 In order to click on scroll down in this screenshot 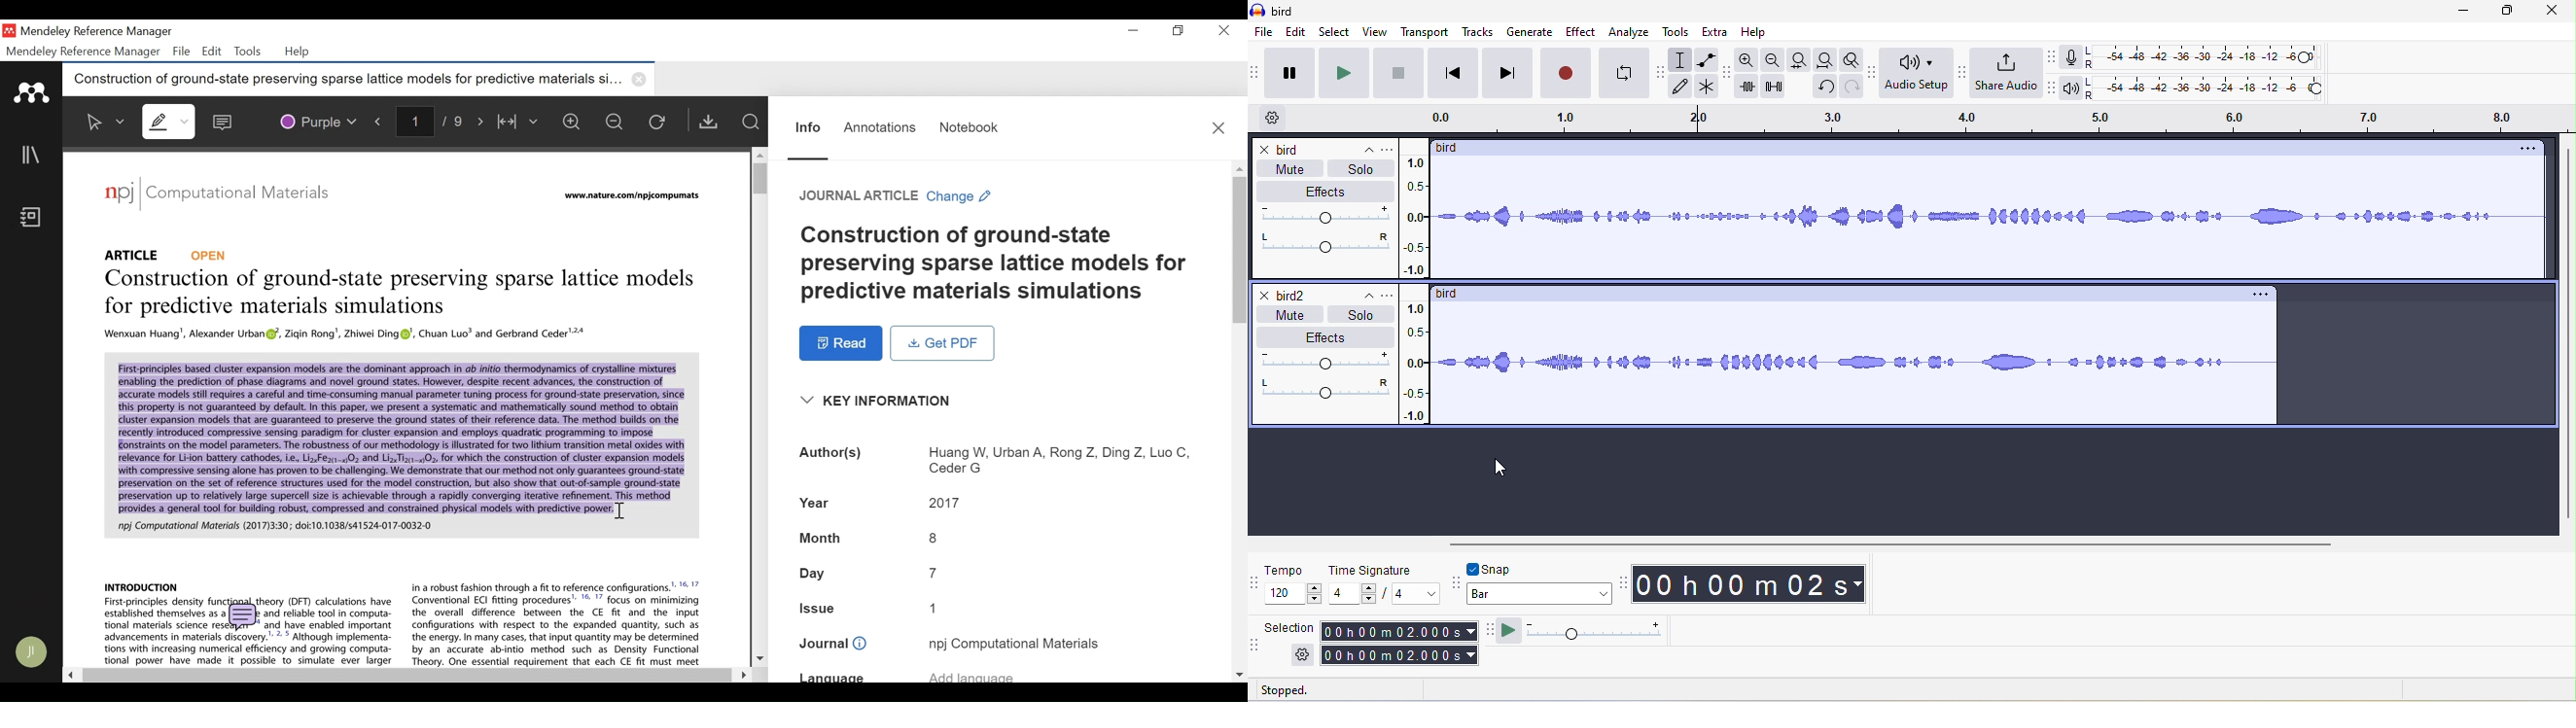, I will do `click(1240, 675)`.